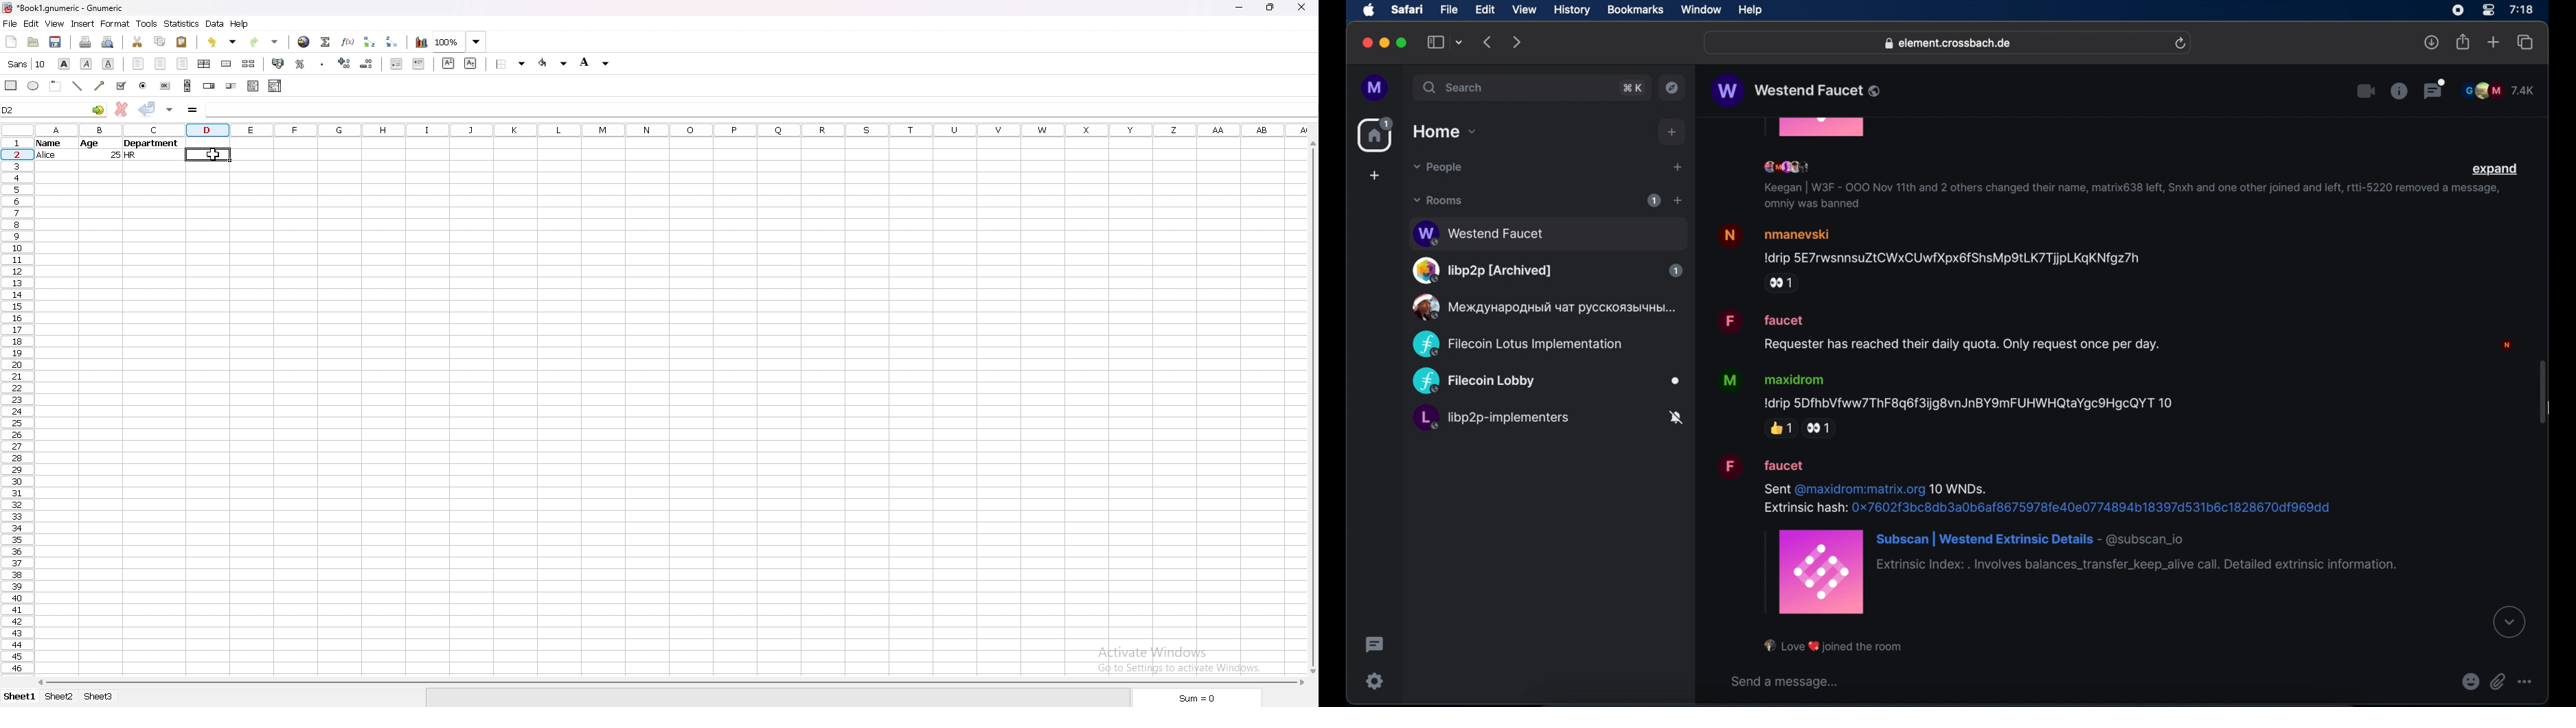 This screenshot has height=728, width=2576. Describe the element at coordinates (1374, 175) in the screenshot. I see `create space` at that location.